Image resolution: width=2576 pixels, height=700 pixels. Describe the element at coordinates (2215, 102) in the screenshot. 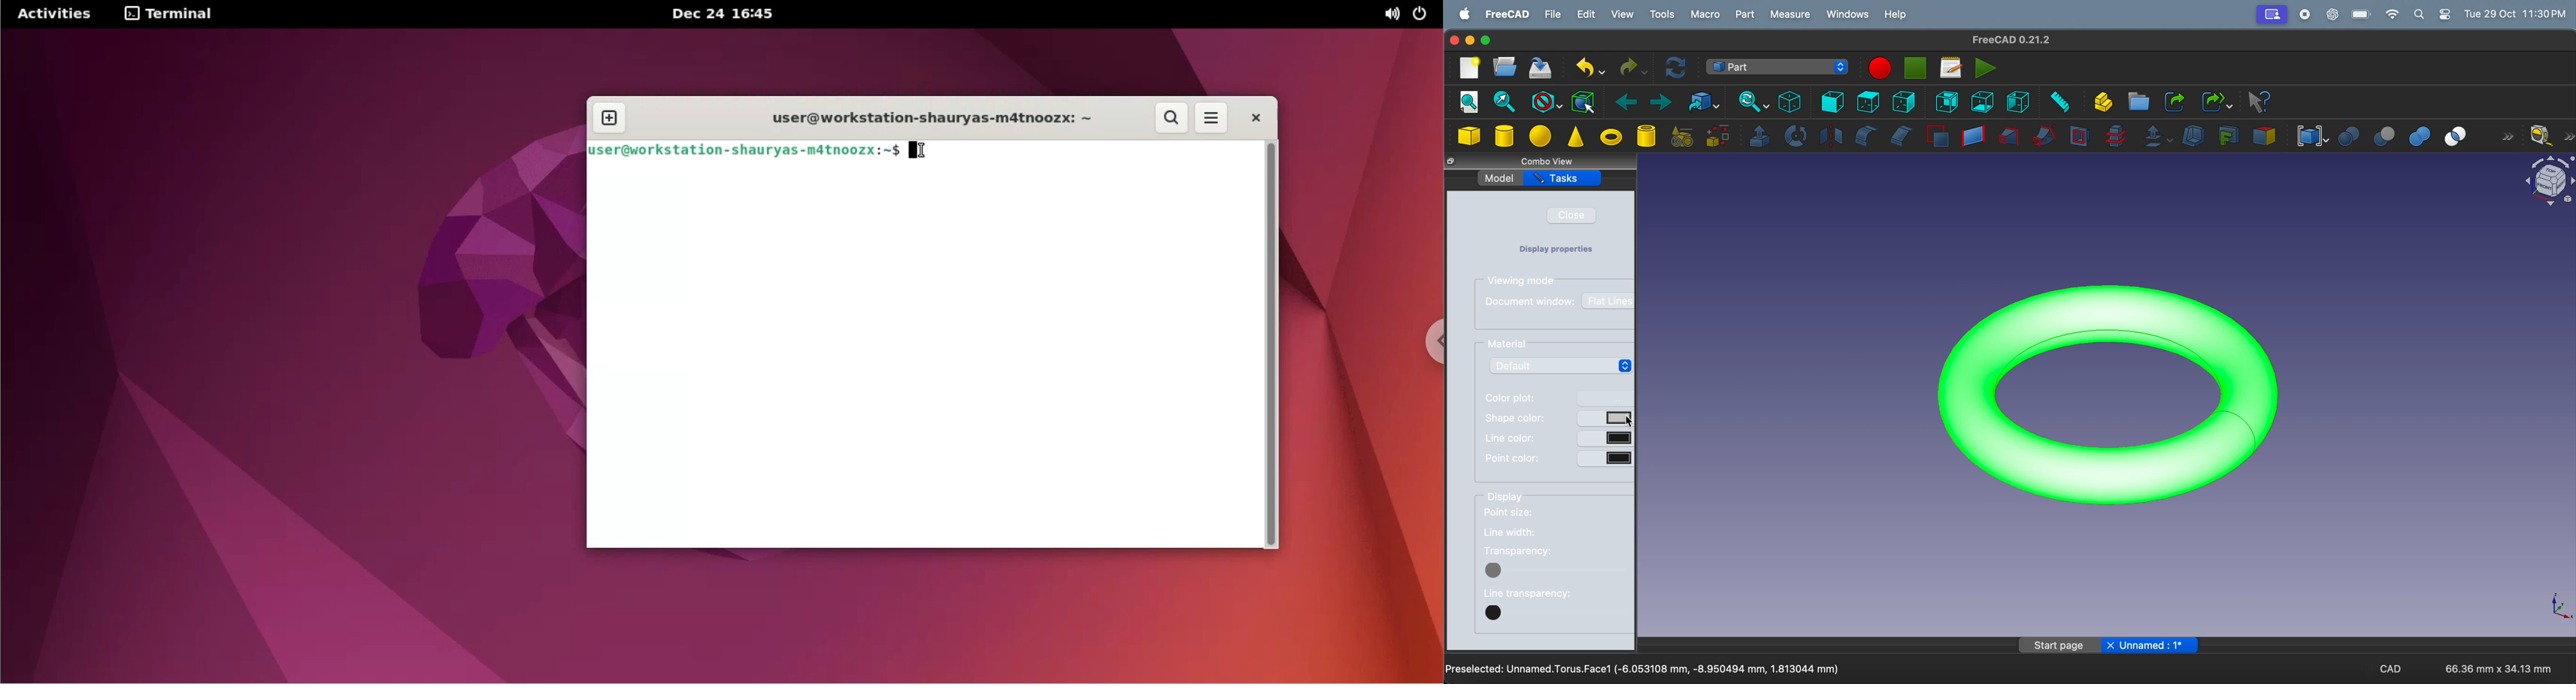

I see `make sub link` at that location.